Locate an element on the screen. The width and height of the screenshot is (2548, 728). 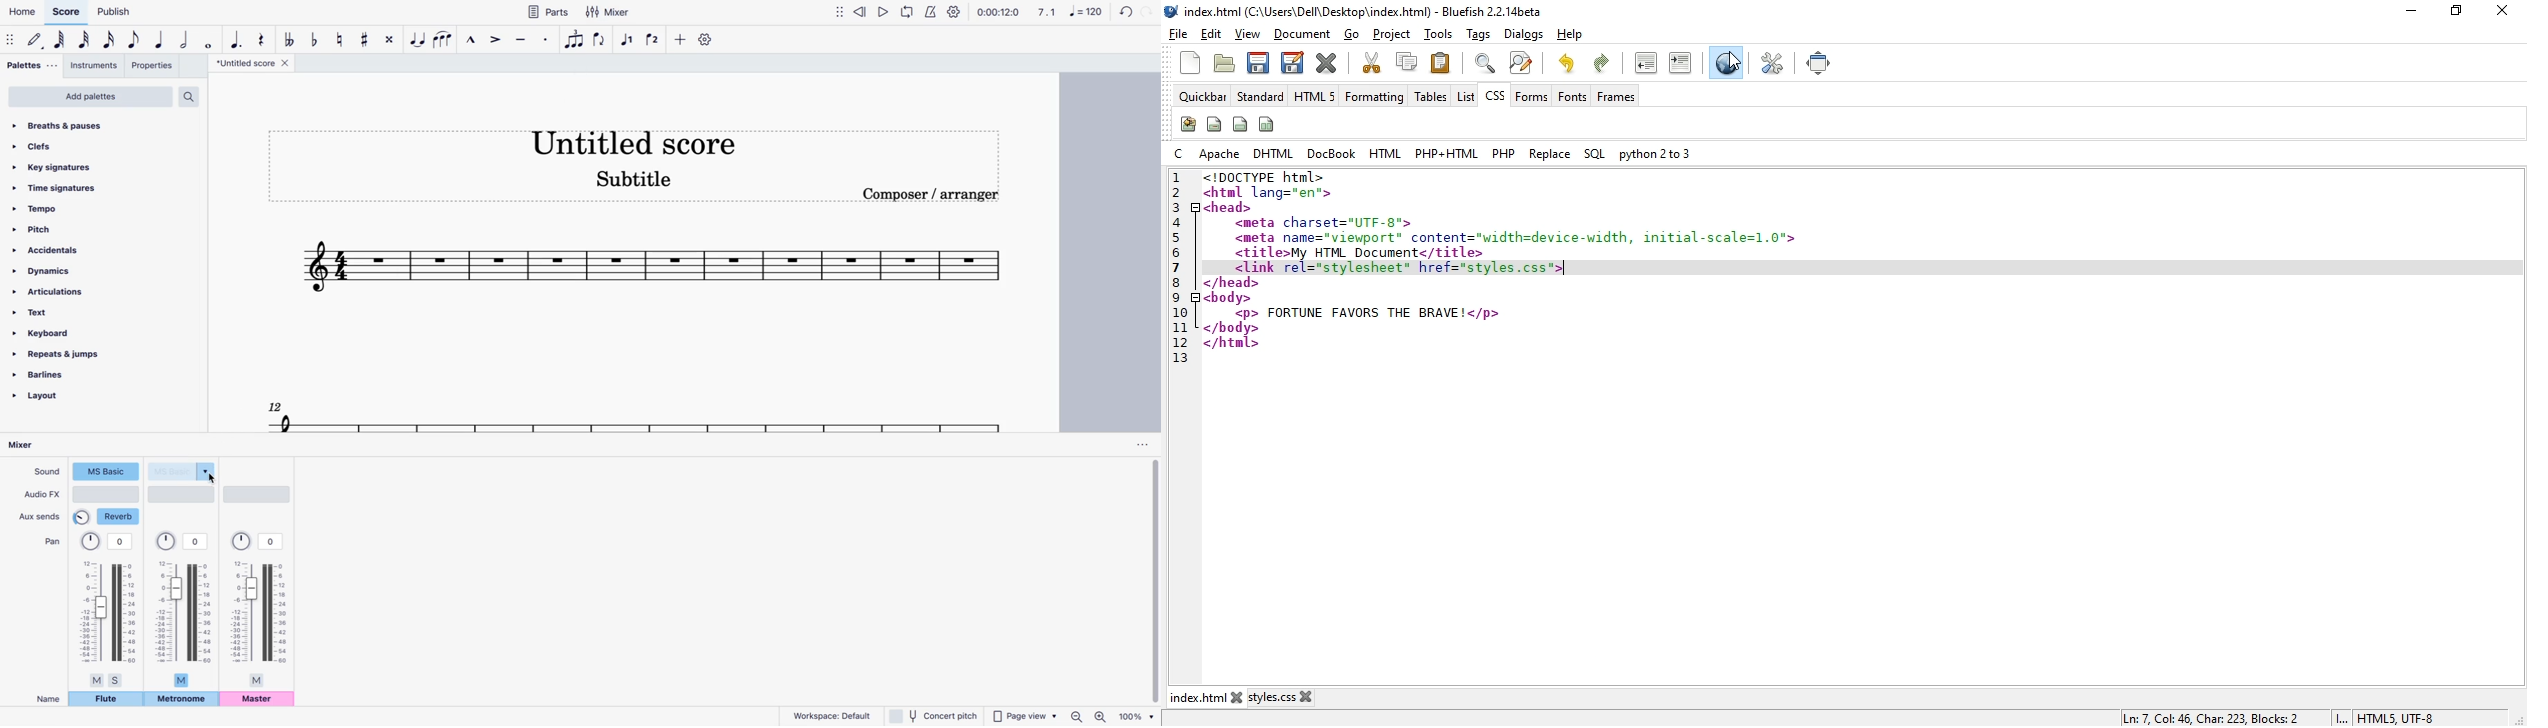
metronome is located at coordinates (933, 12).